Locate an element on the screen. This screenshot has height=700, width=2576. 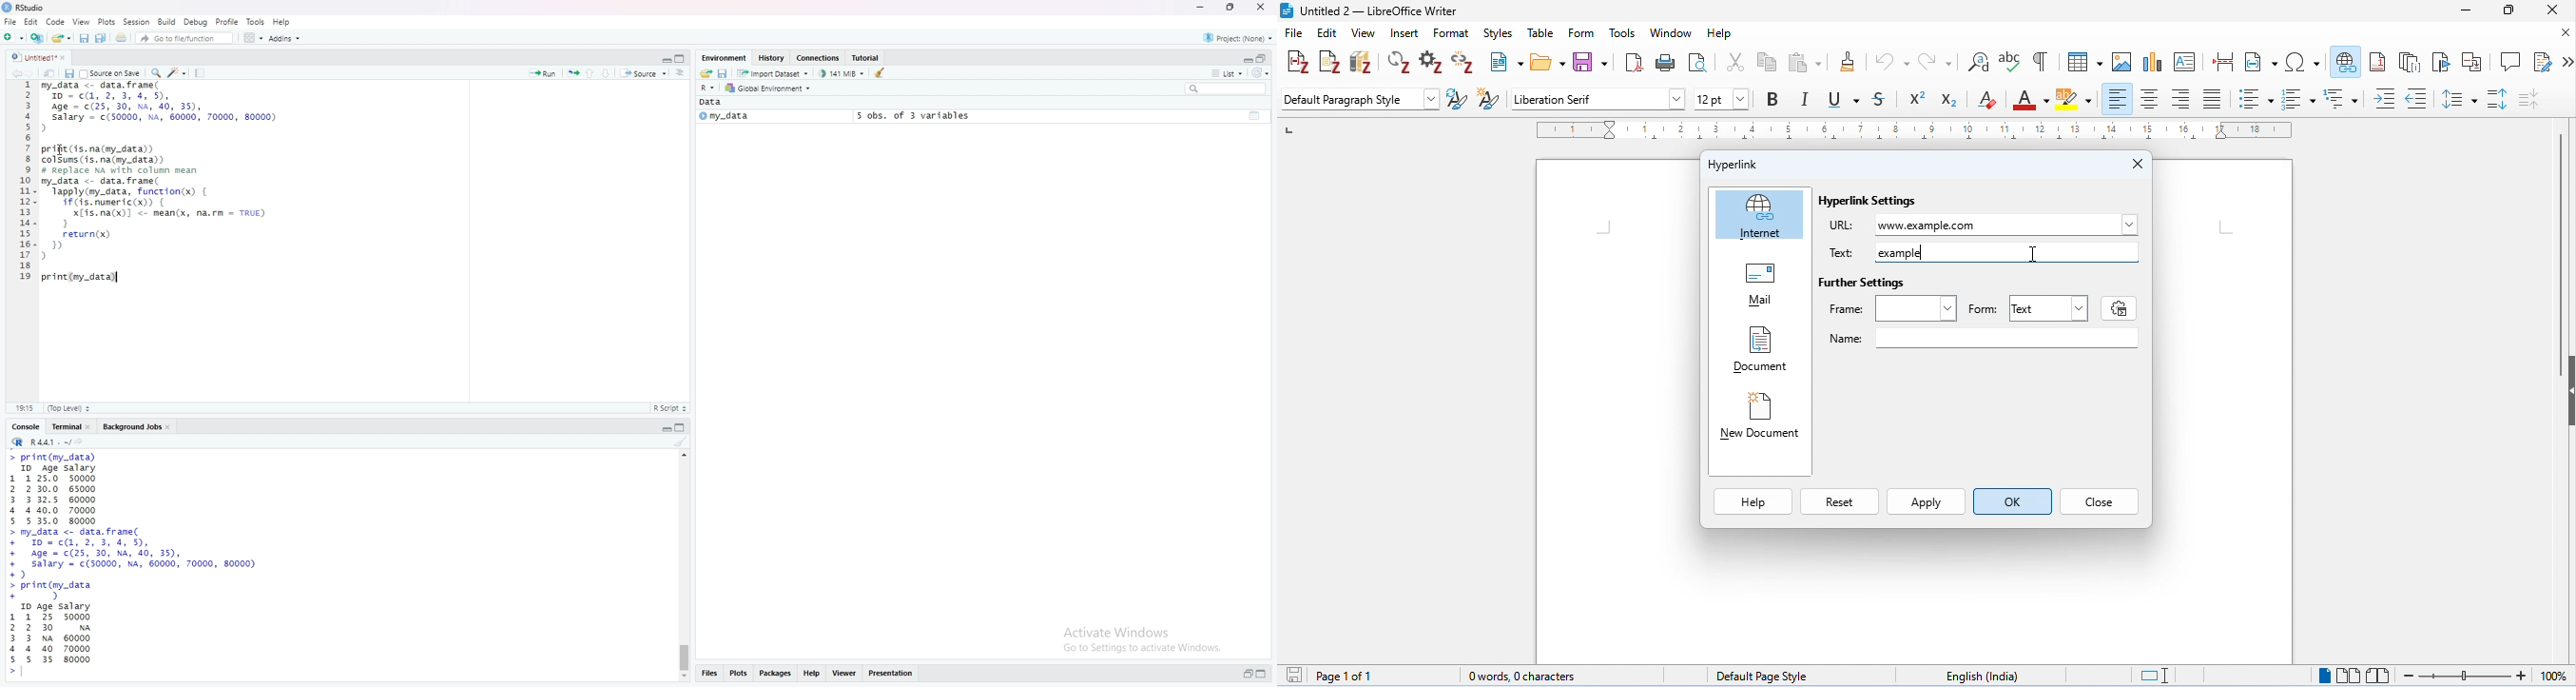
show in new window is located at coordinates (49, 74).